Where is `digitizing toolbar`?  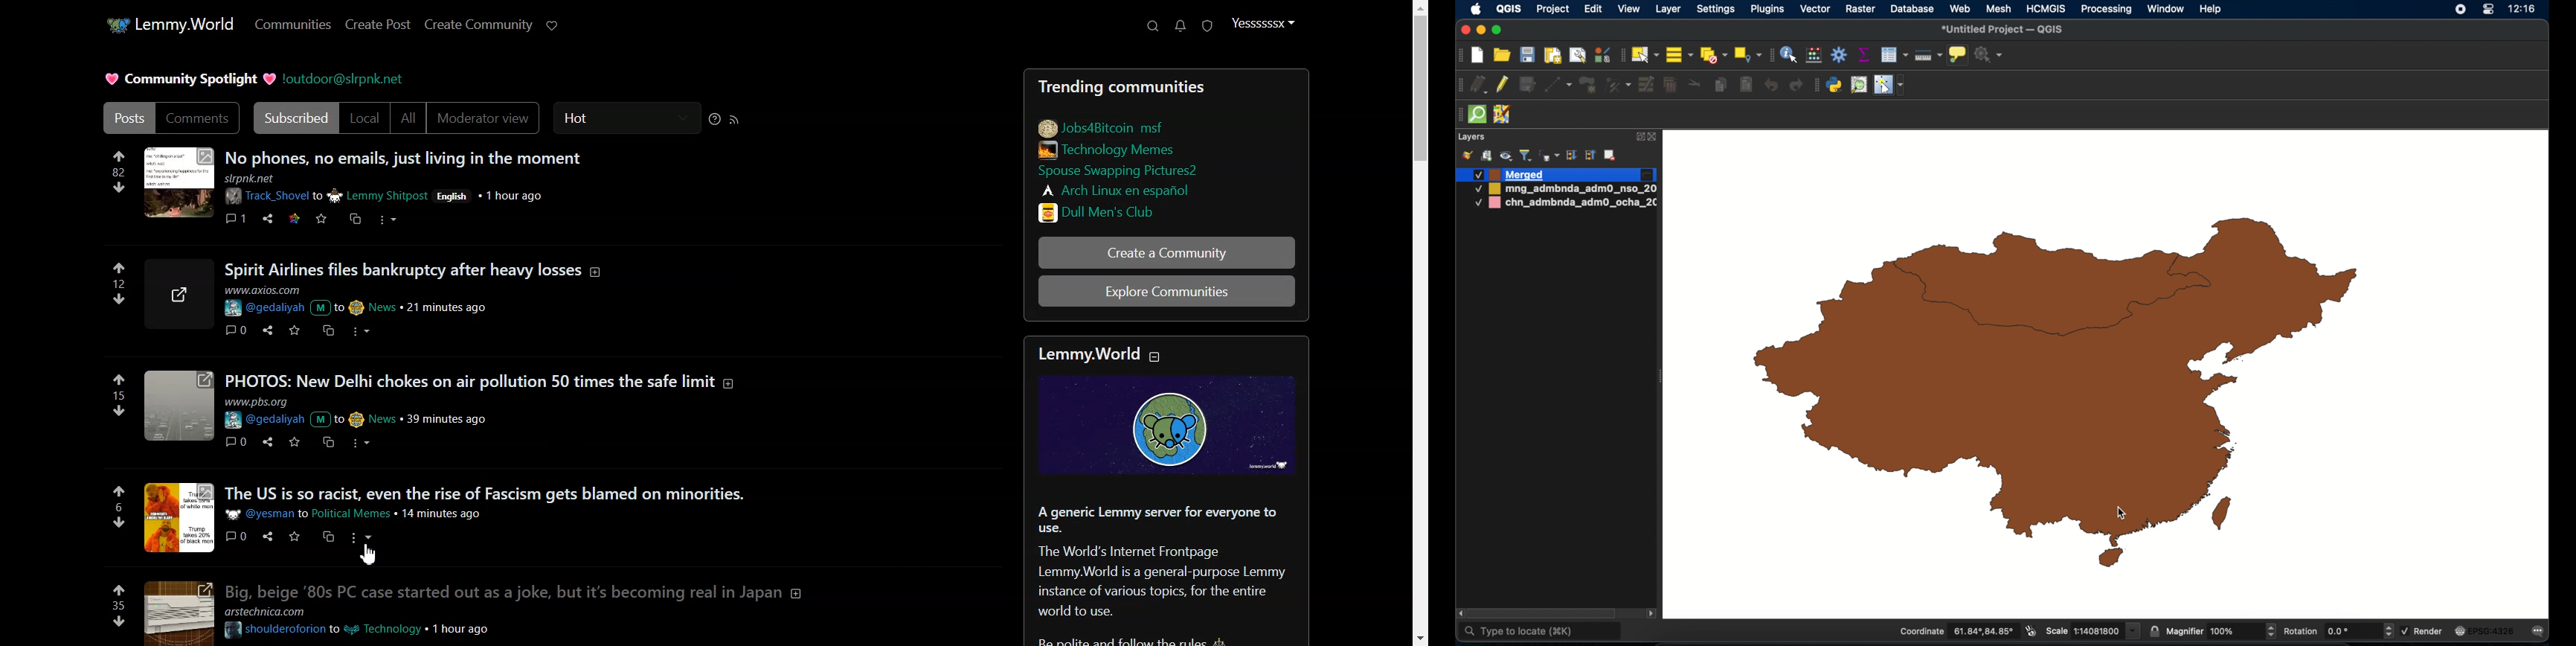 digitizing toolbar is located at coordinates (1461, 87).